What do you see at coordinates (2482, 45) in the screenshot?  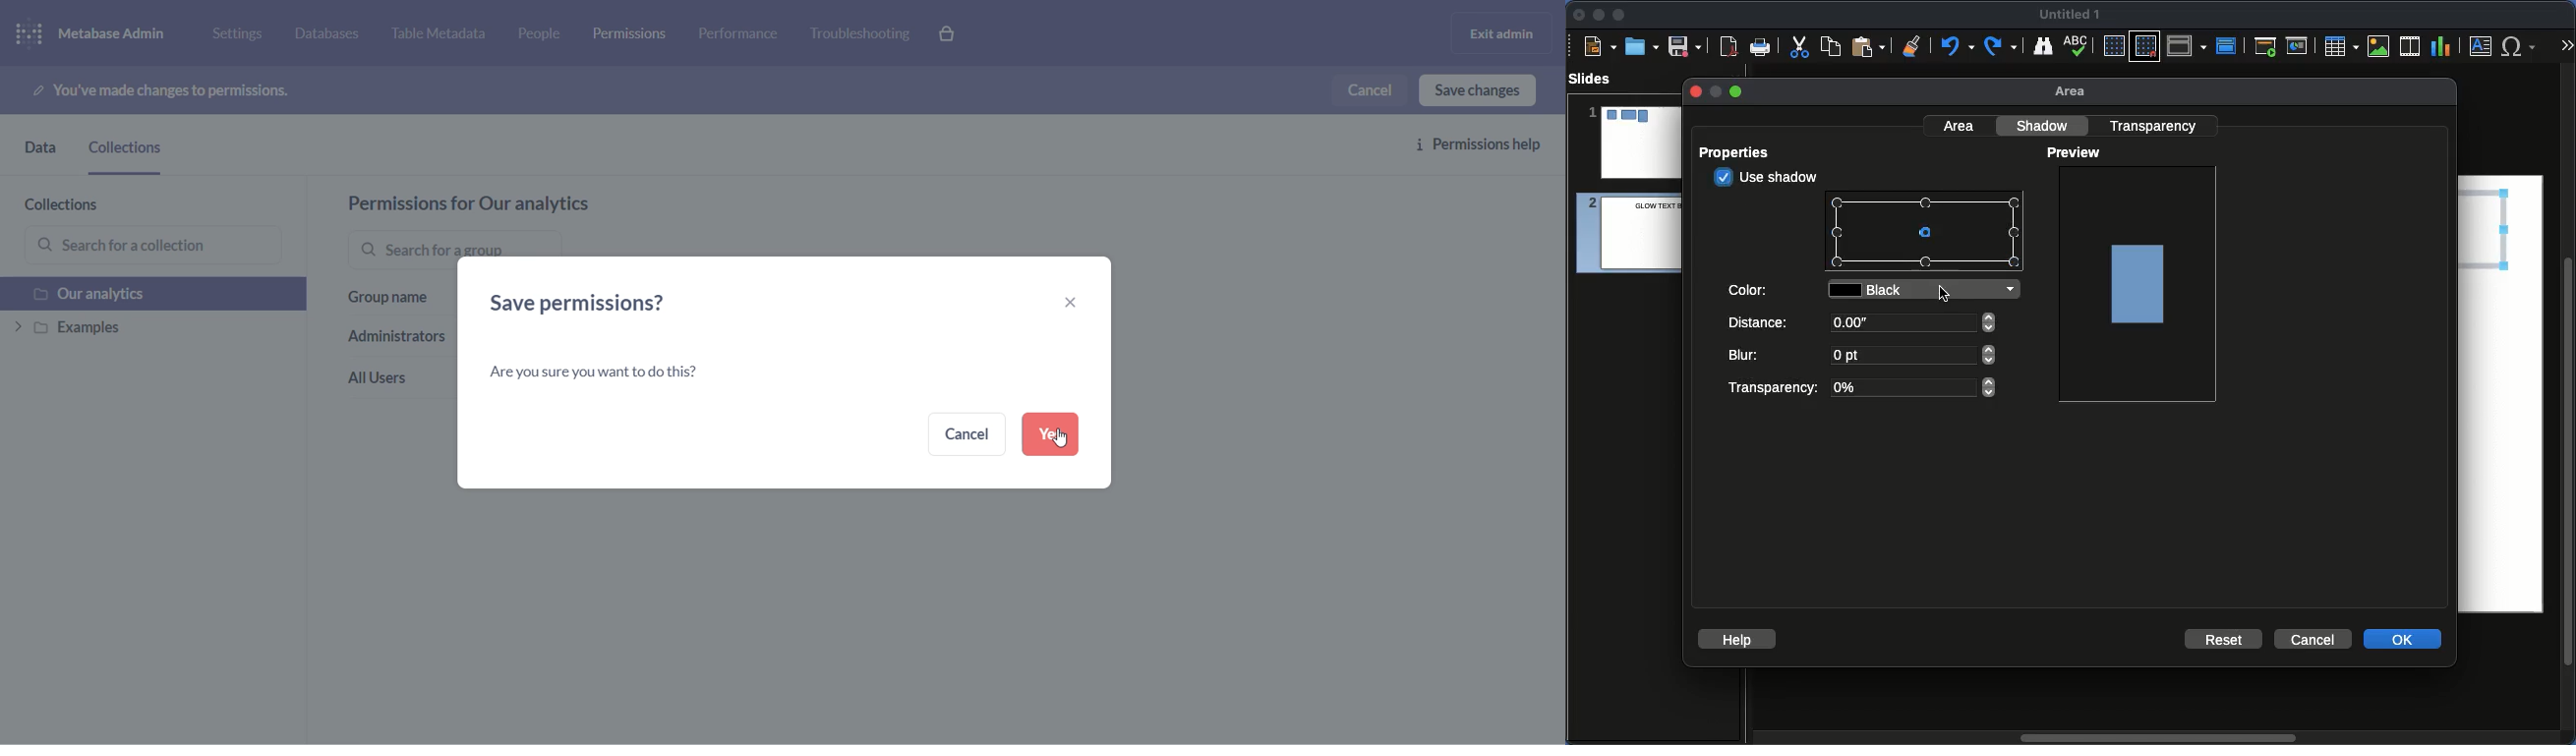 I see `Textbox` at bounding box center [2482, 45].